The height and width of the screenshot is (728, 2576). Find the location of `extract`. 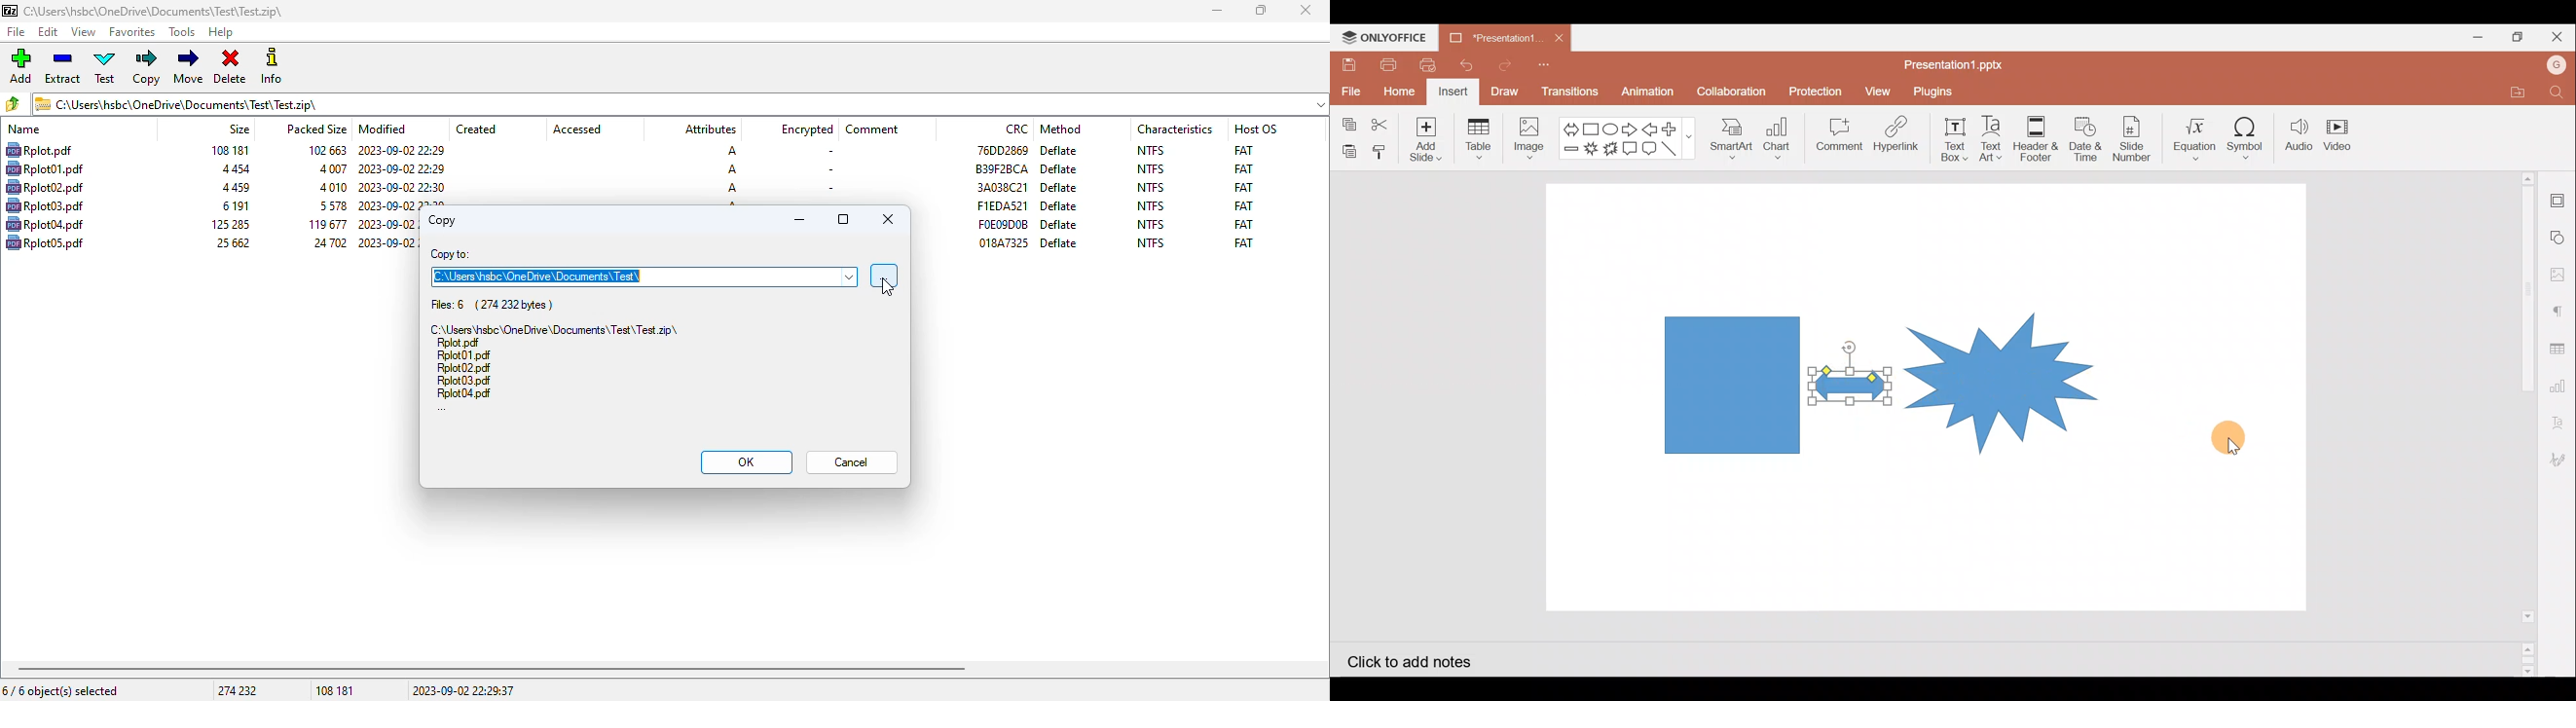

extract is located at coordinates (63, 67).